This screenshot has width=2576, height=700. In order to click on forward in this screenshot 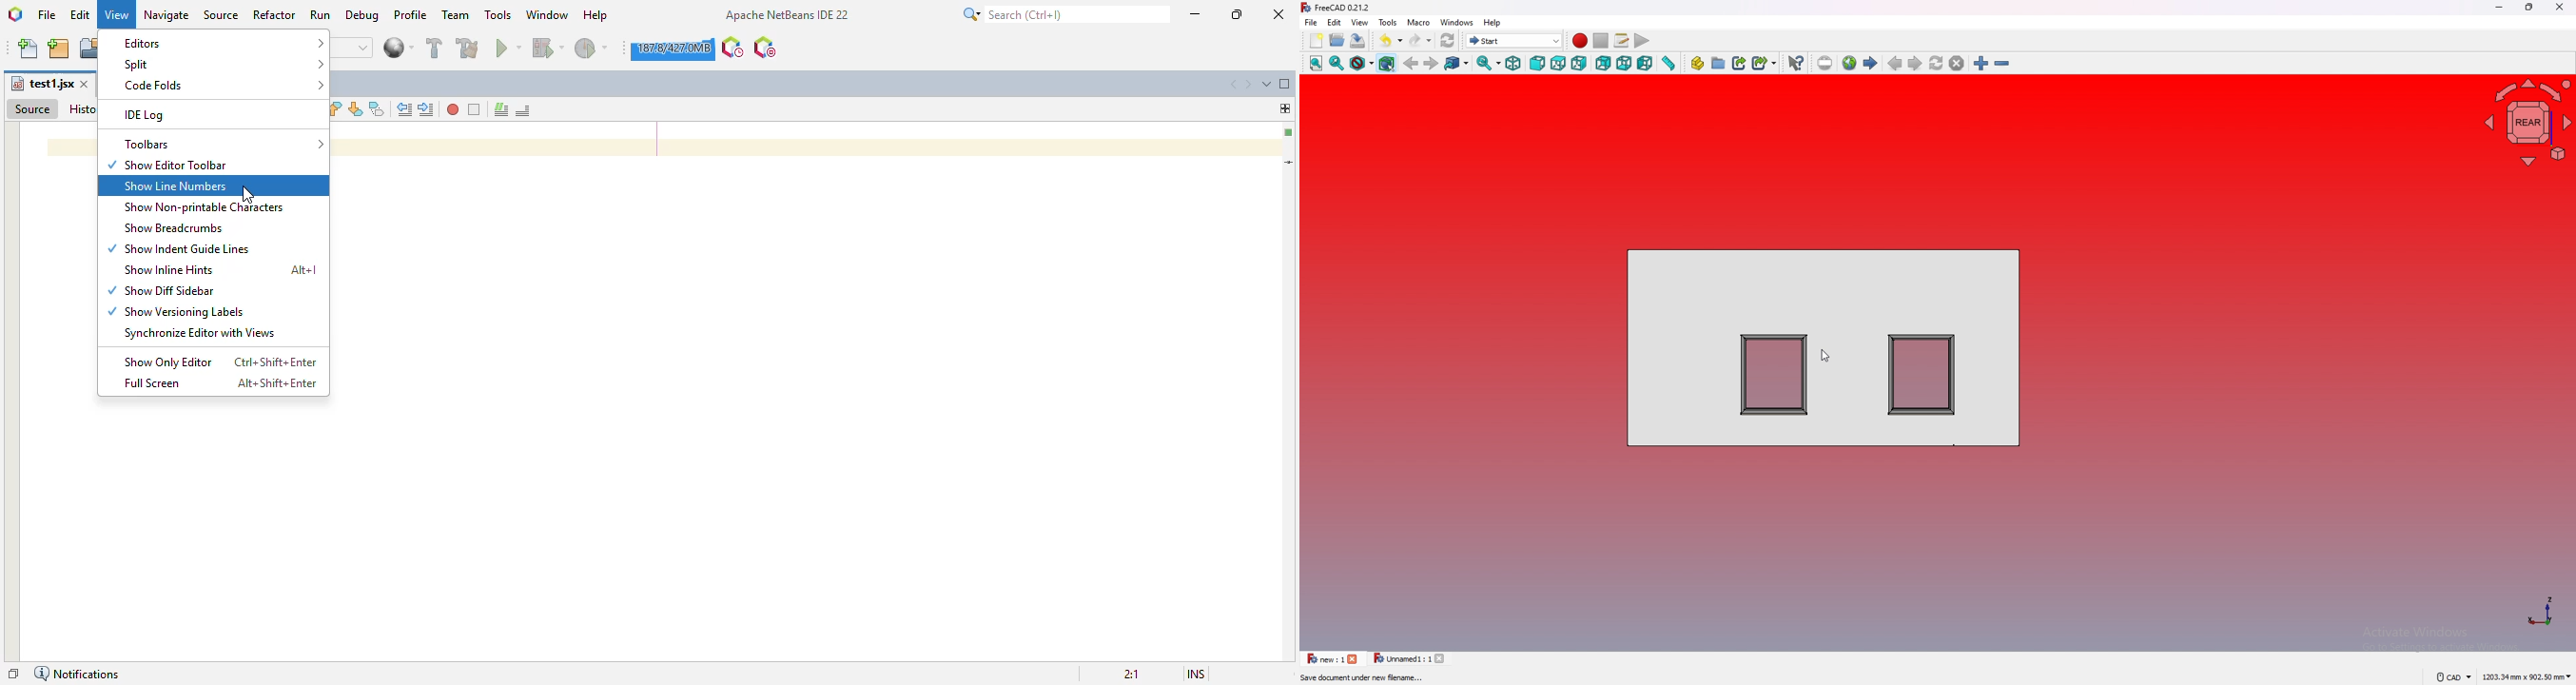, I will do `click(1432, 63)`.